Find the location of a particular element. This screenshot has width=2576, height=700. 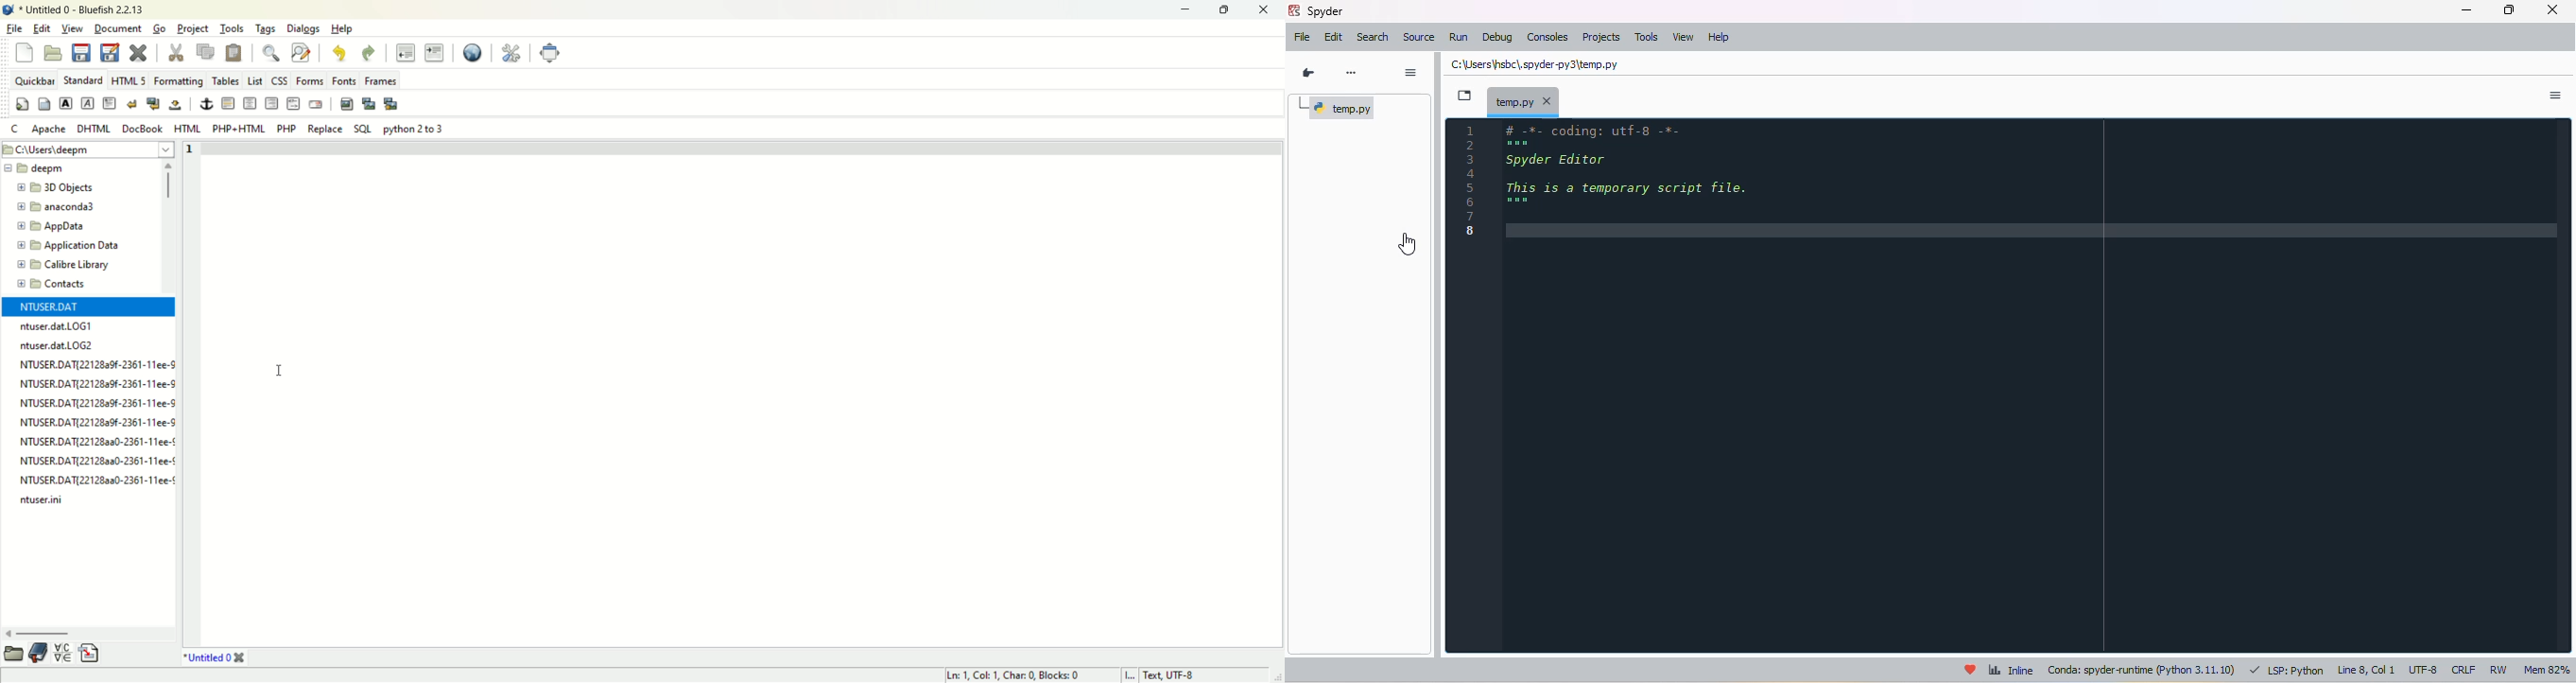

maximize is located at coordinates (2510, 9).